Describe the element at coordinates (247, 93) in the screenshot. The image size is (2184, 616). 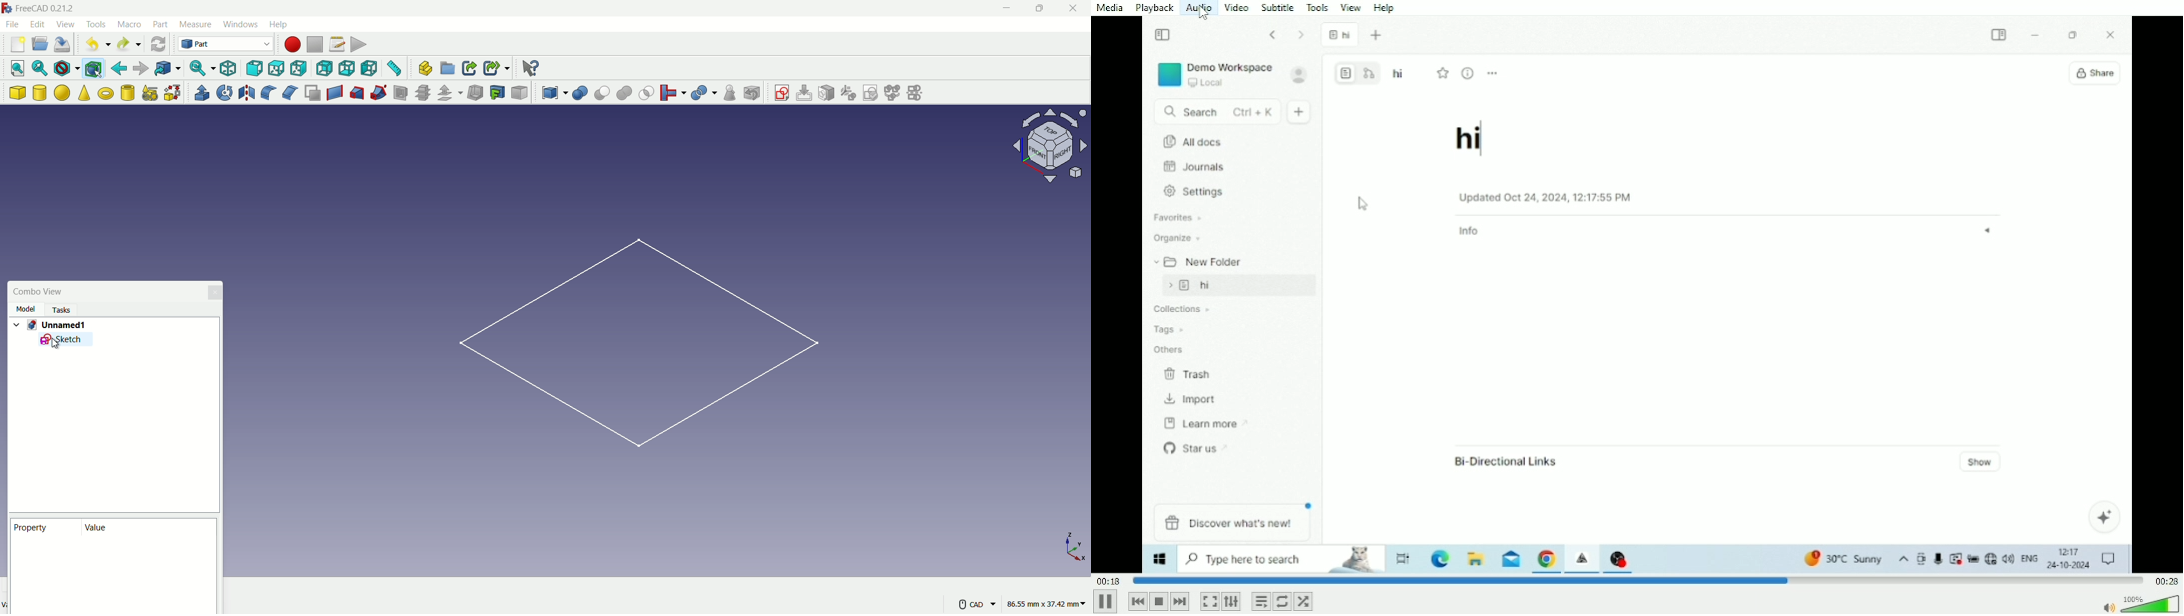
I see `mirroring` at that location.